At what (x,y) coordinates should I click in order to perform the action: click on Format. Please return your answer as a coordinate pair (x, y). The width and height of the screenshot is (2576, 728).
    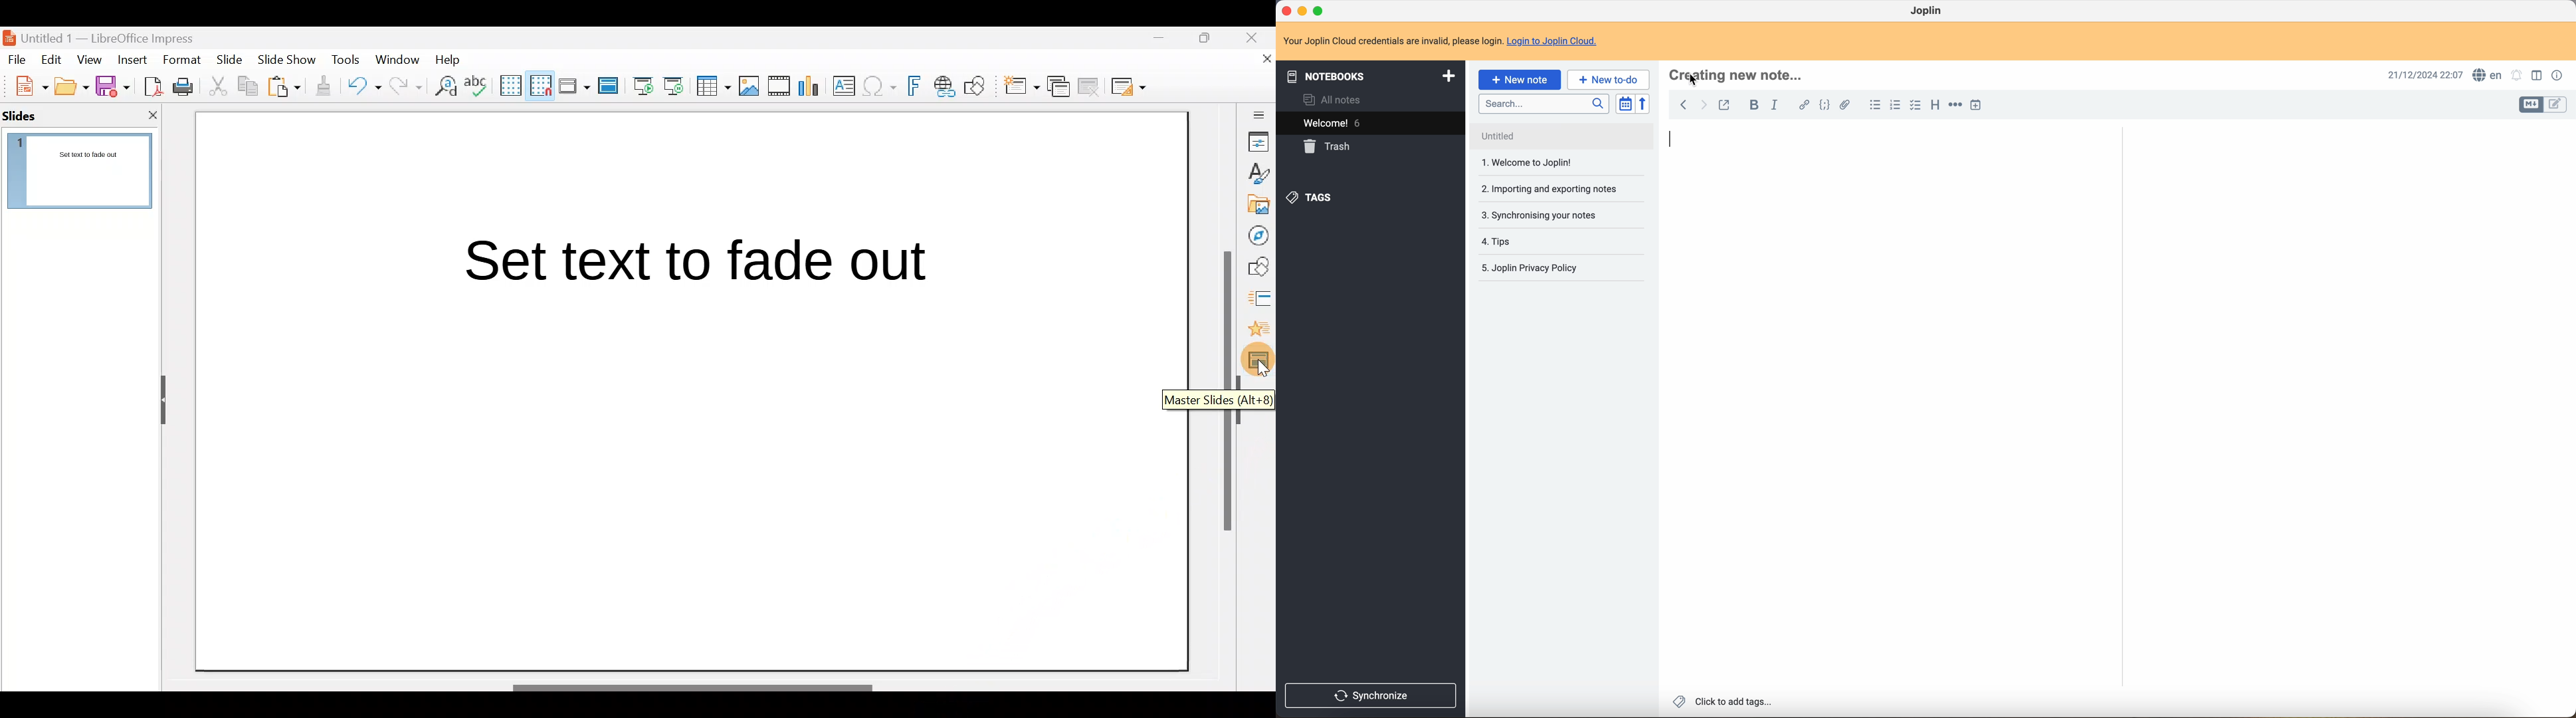
    Looking at the image, I should click on (181, 59).